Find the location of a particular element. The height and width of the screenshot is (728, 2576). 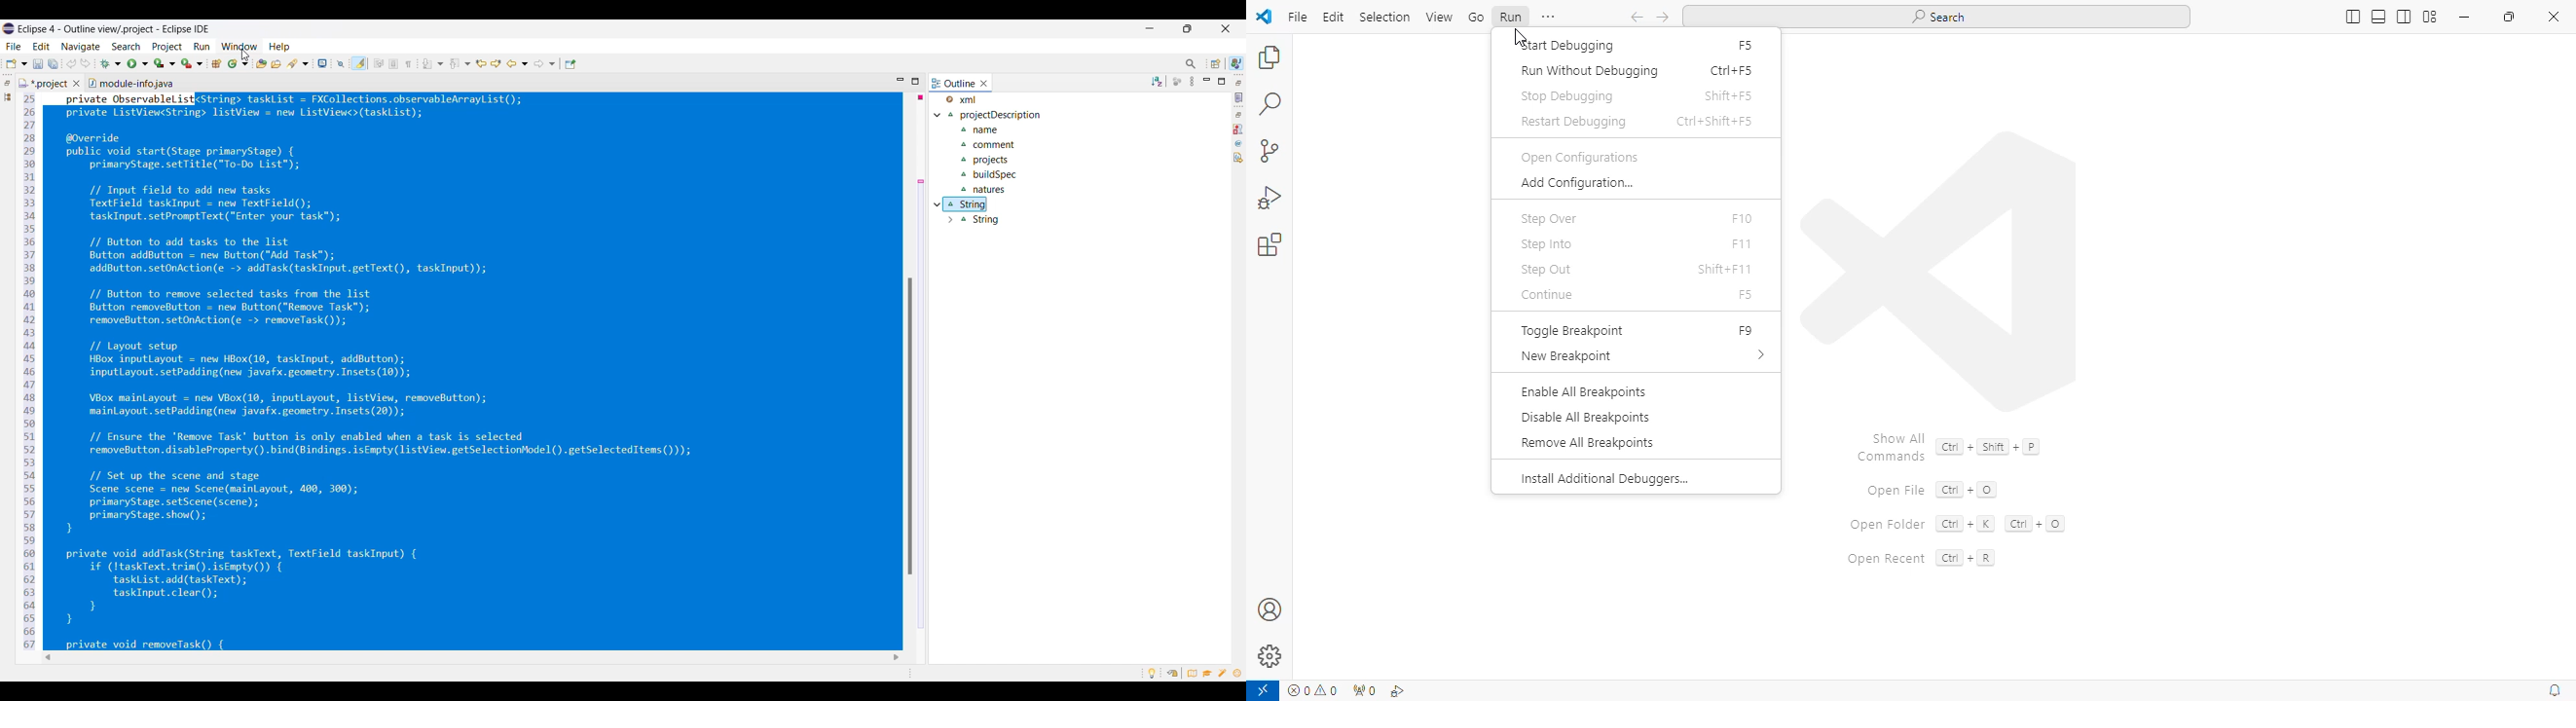

Restore is located at coordinates (1238, 83).